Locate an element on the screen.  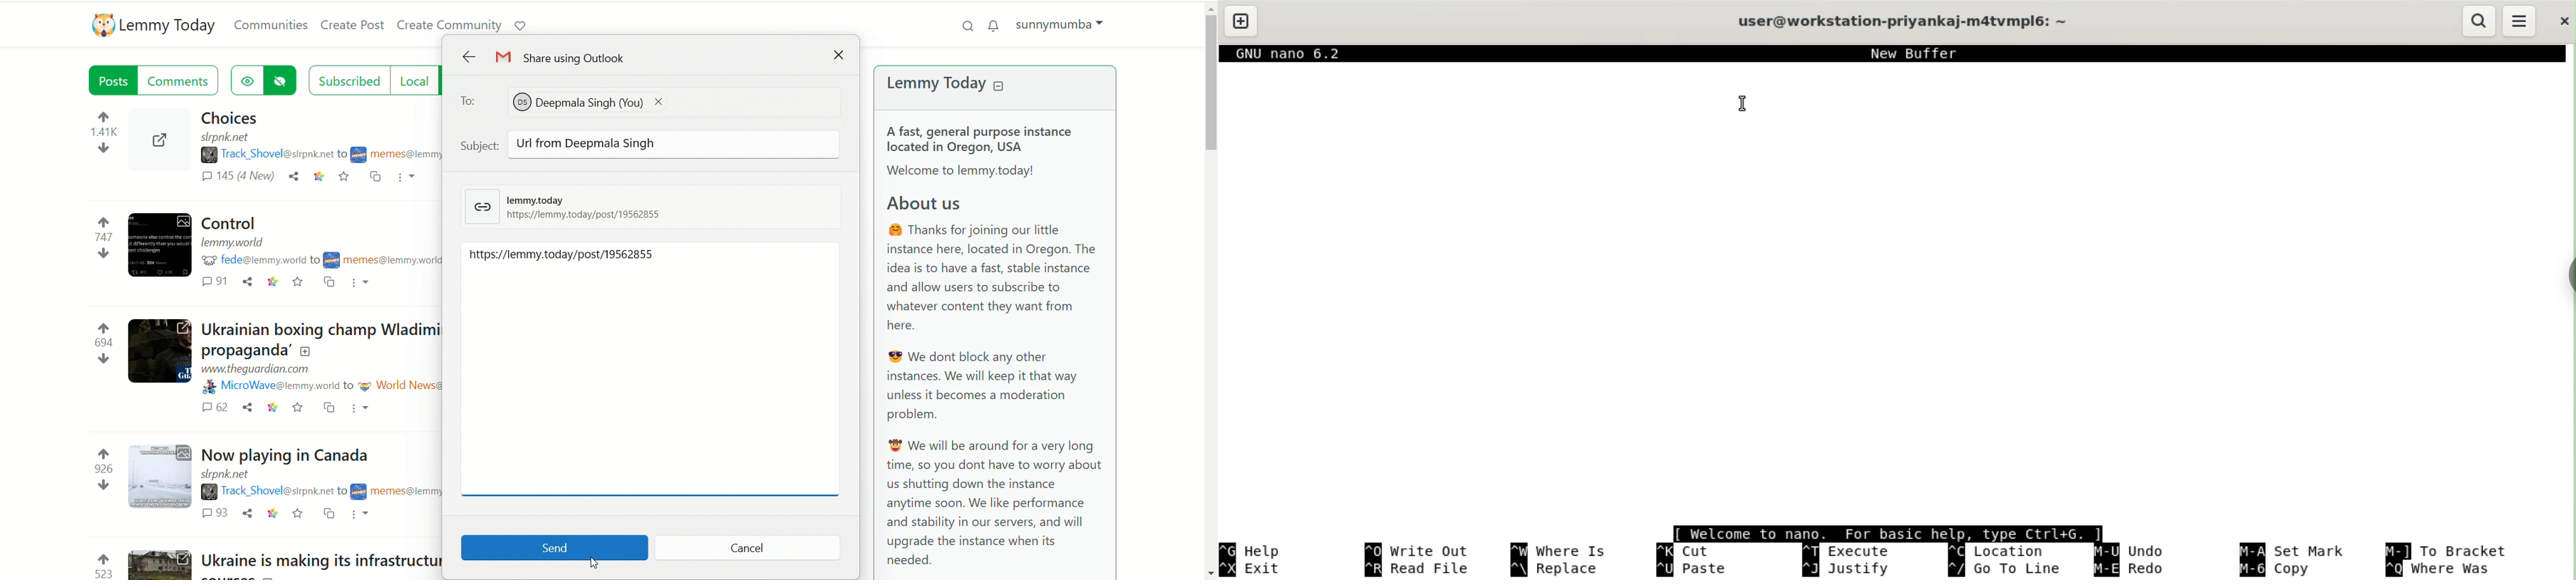
Post on "Ukrainian boxing champ Wladimir Klitschko calls out Rogan for ‘repeating Russian propaganda’" is located at coordinates (323, 341).